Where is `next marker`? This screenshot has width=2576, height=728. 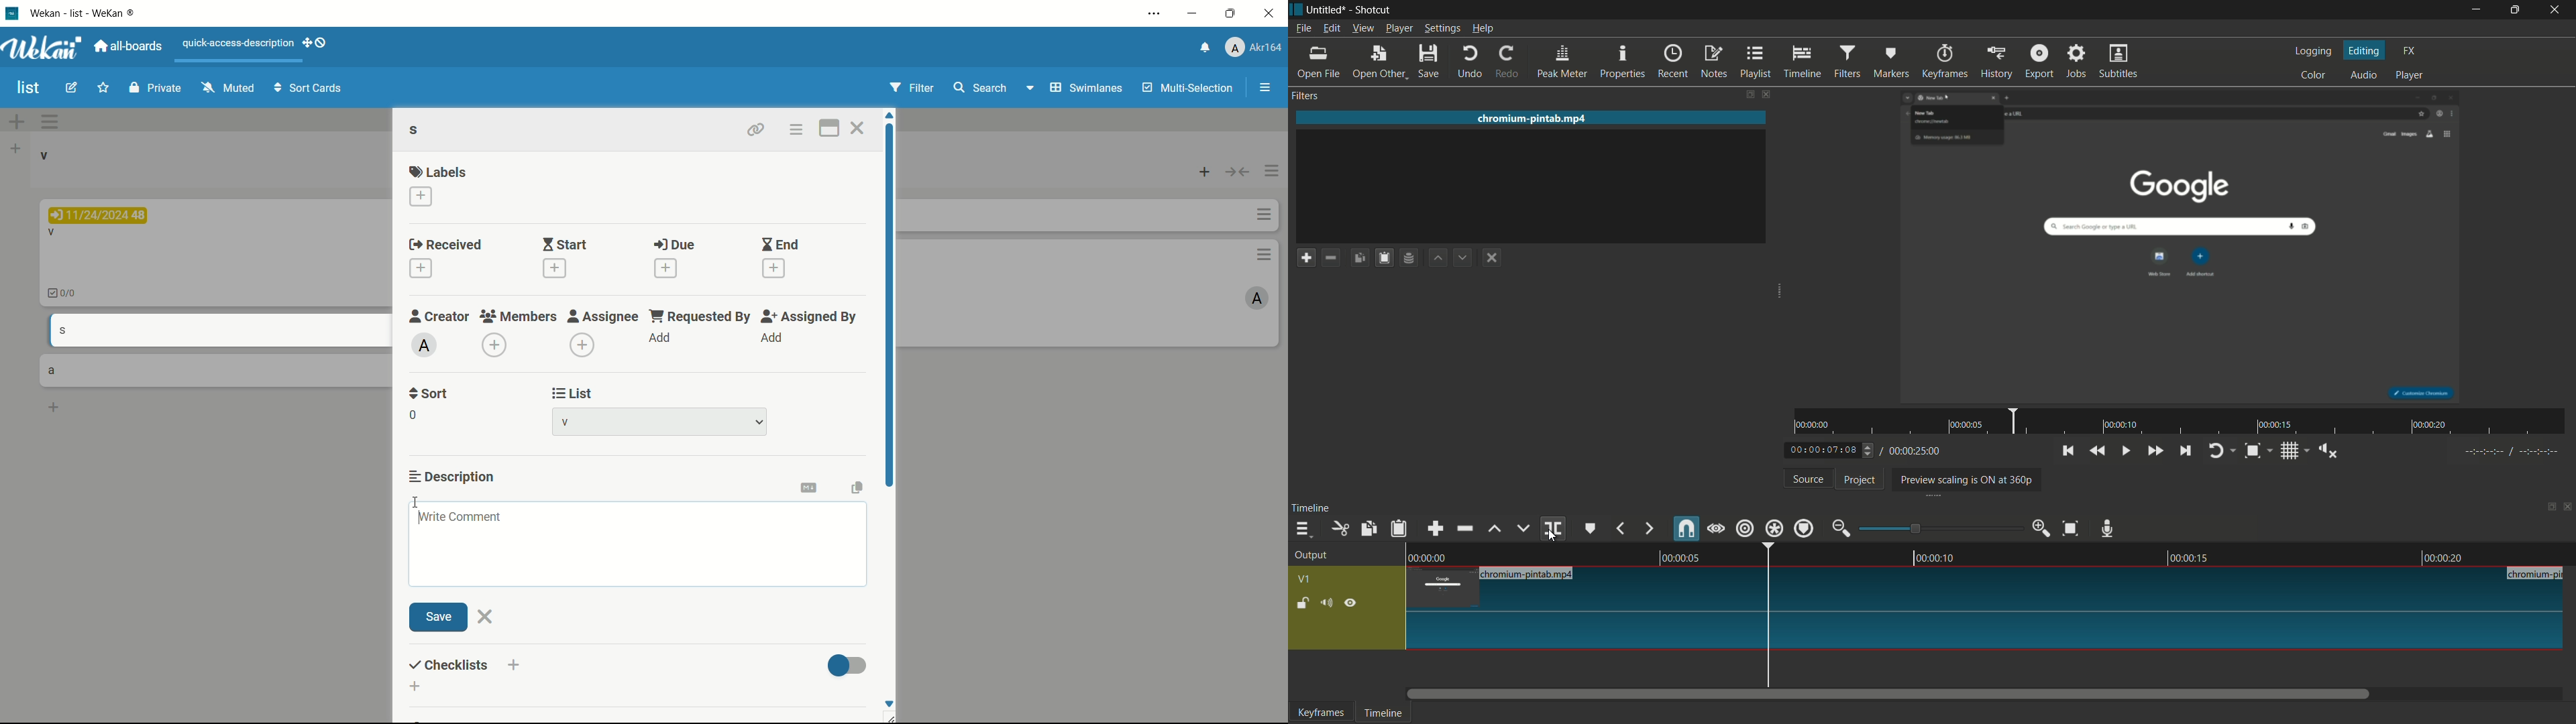 next marker is located at coordinates (1650, 530).